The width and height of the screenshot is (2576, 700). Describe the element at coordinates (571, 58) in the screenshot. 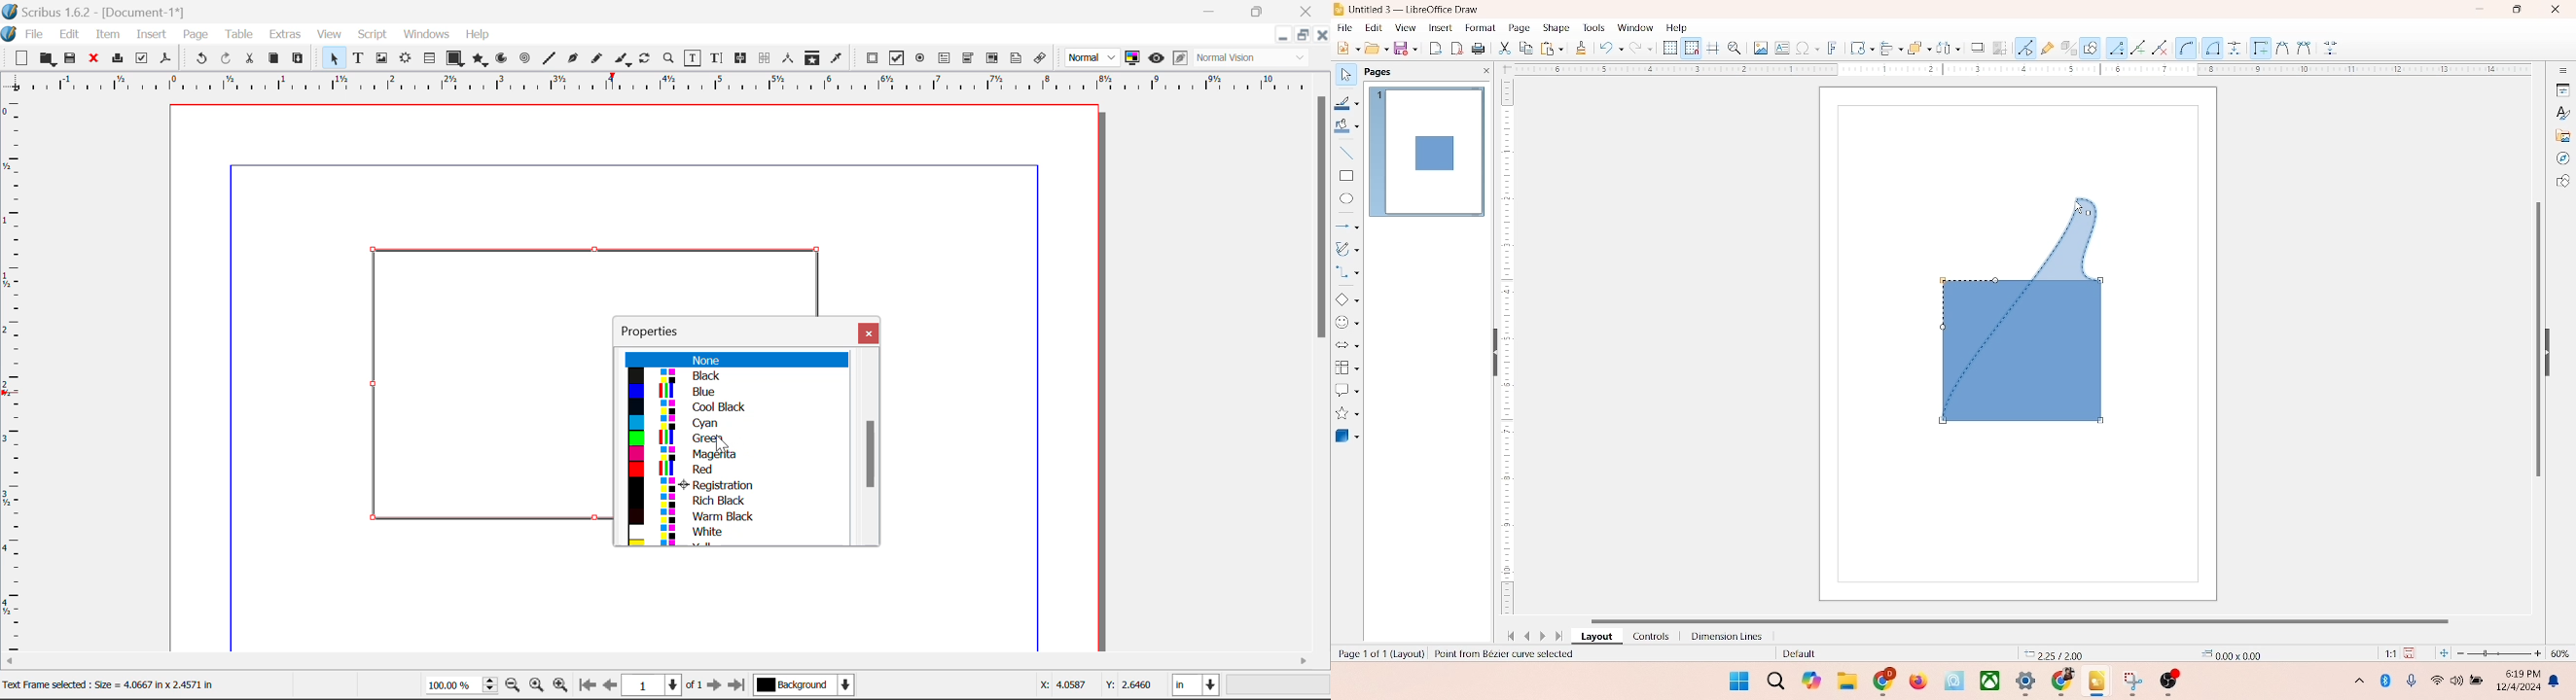

I see `Bezier Curve` at that location.